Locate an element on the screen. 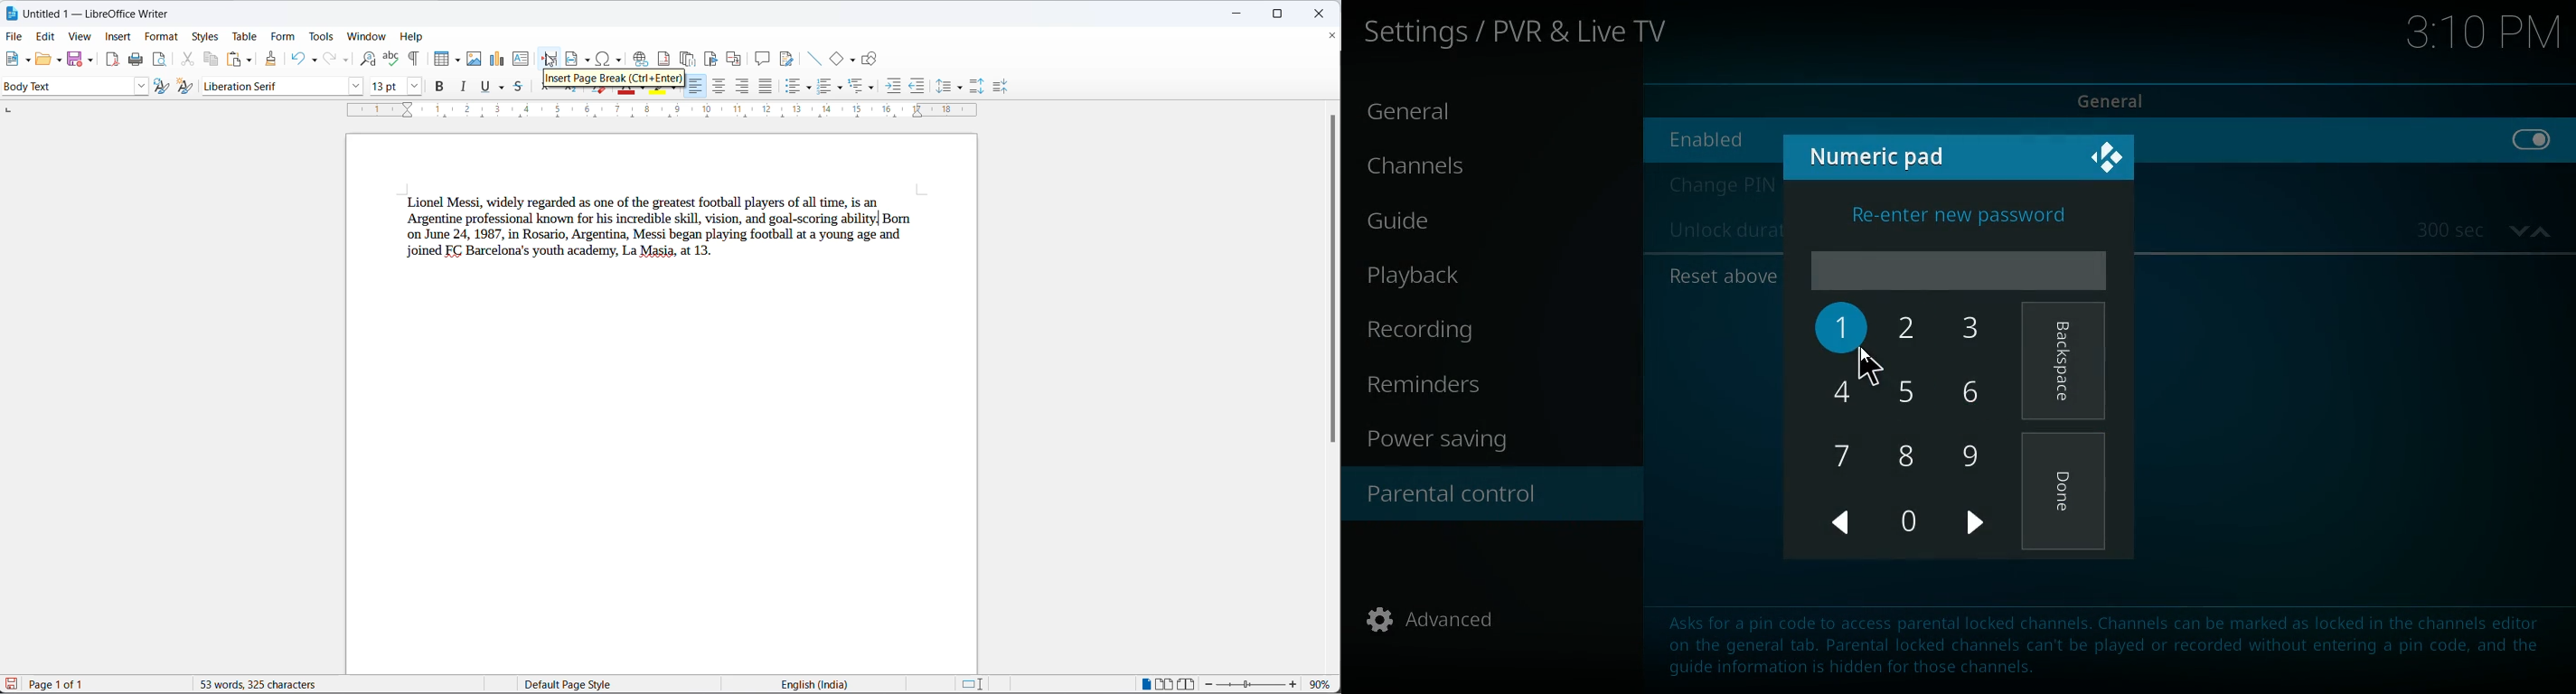 The width and height of the screenshot is (2576, 700). subscript is located at coordinates (570, 90).